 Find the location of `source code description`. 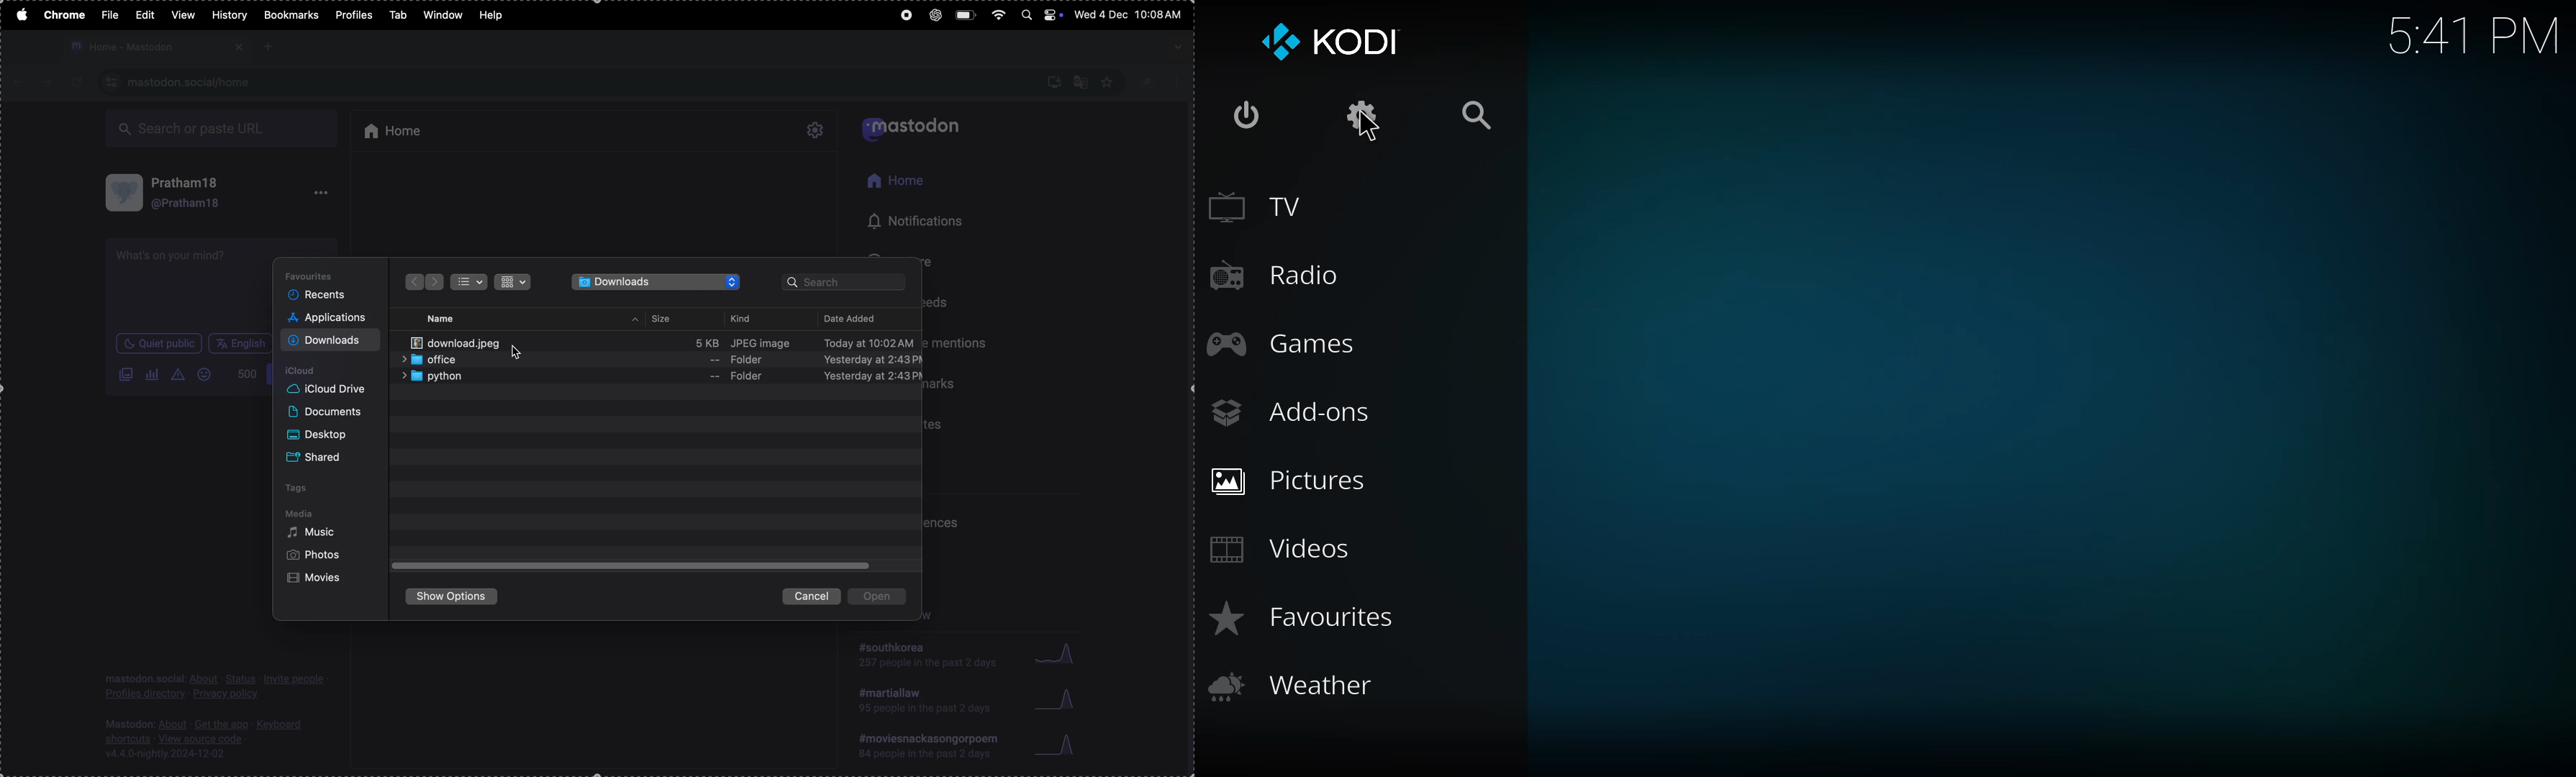

source code description is located at coordinates (207, 738).